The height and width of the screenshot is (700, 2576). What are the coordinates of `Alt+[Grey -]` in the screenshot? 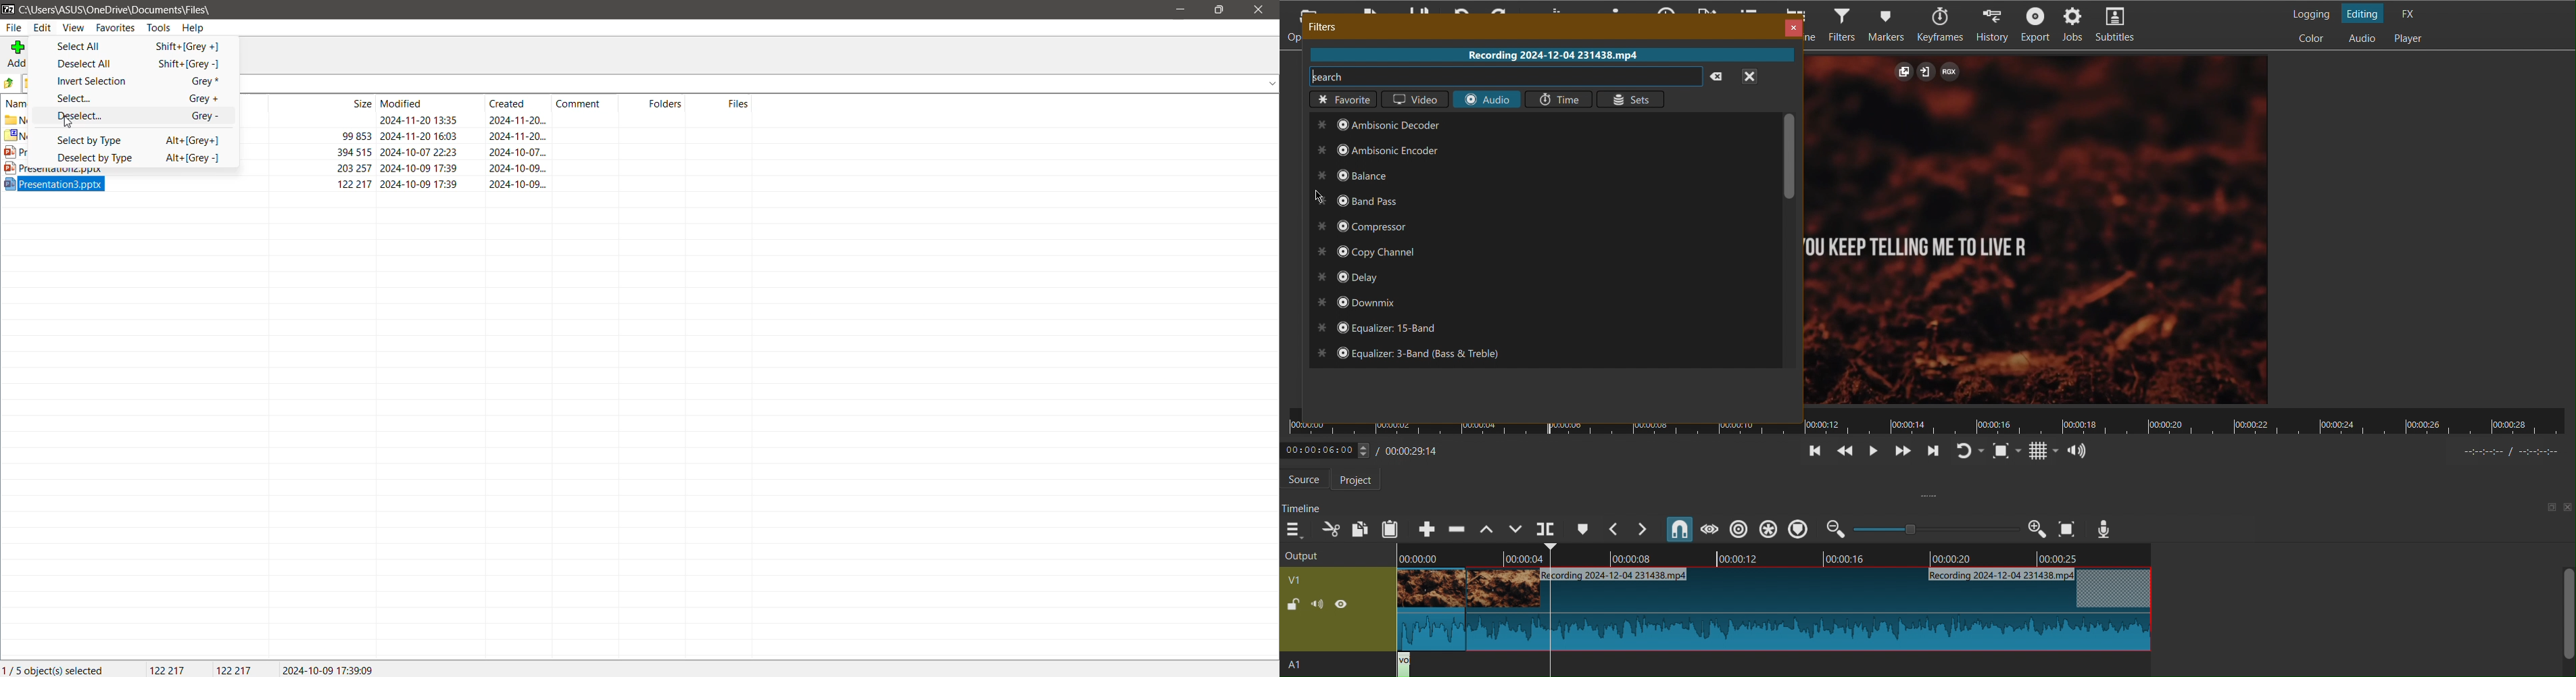 It's located at (185, 160).